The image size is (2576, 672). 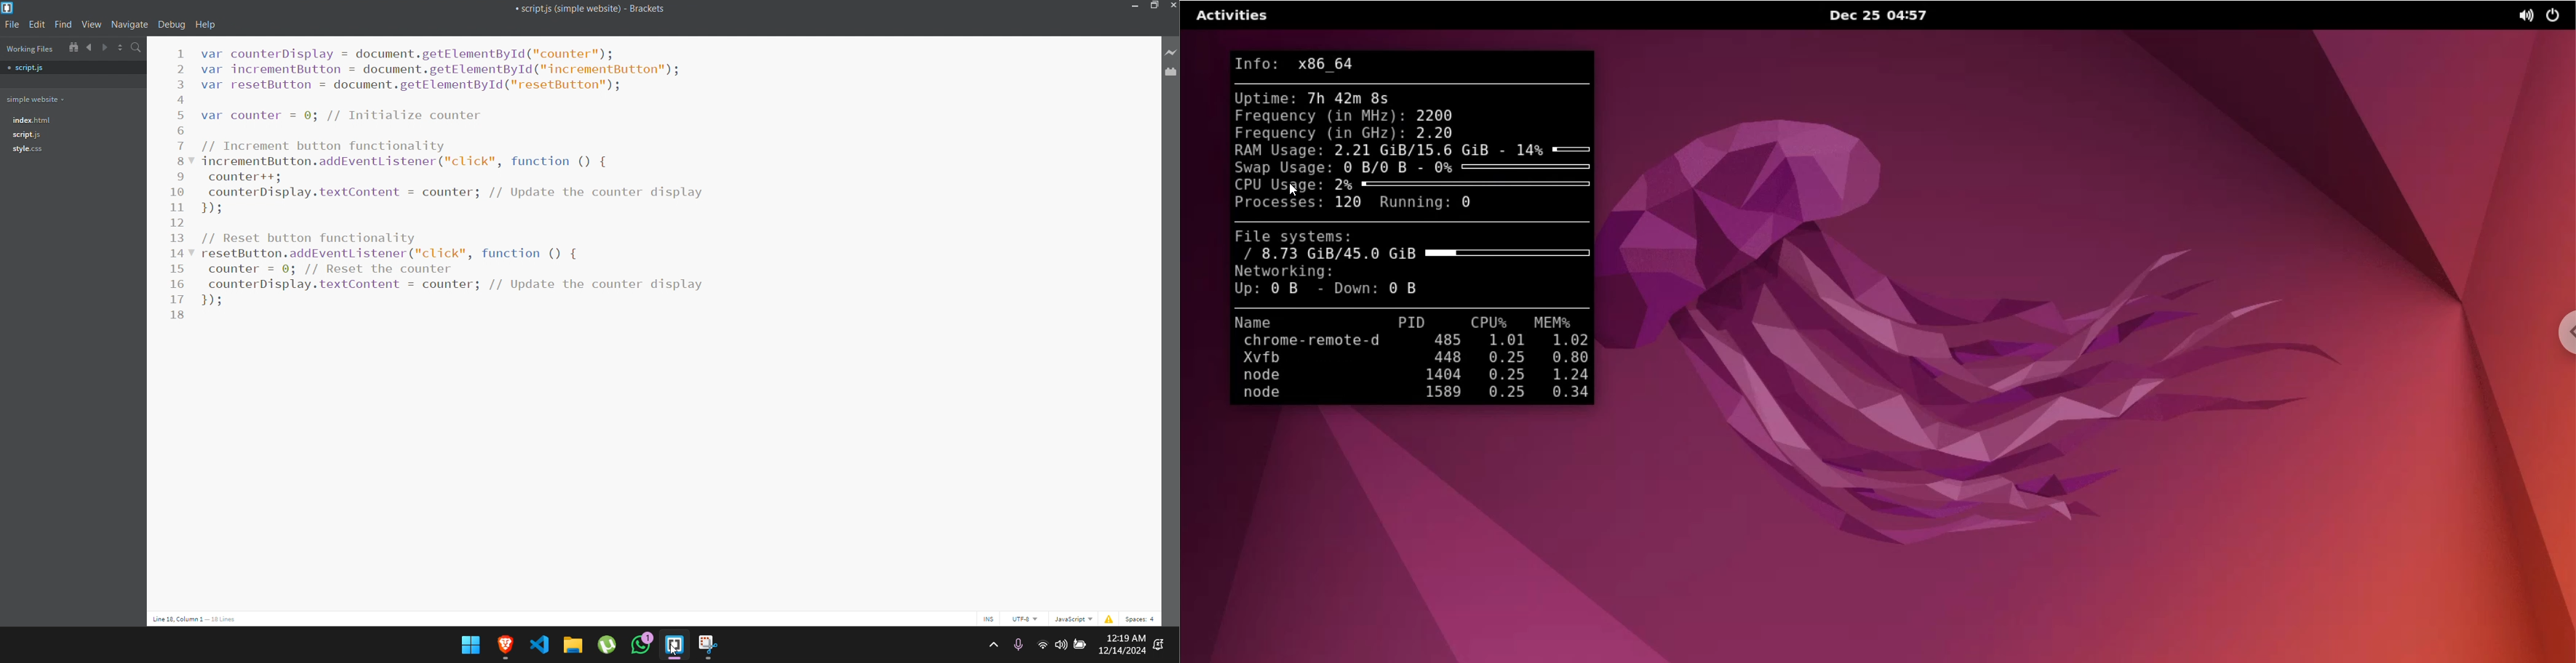 What do you see at coordinates (673, 653) in the screenshot?
I see `cursor` at bounding box center [673, 653].